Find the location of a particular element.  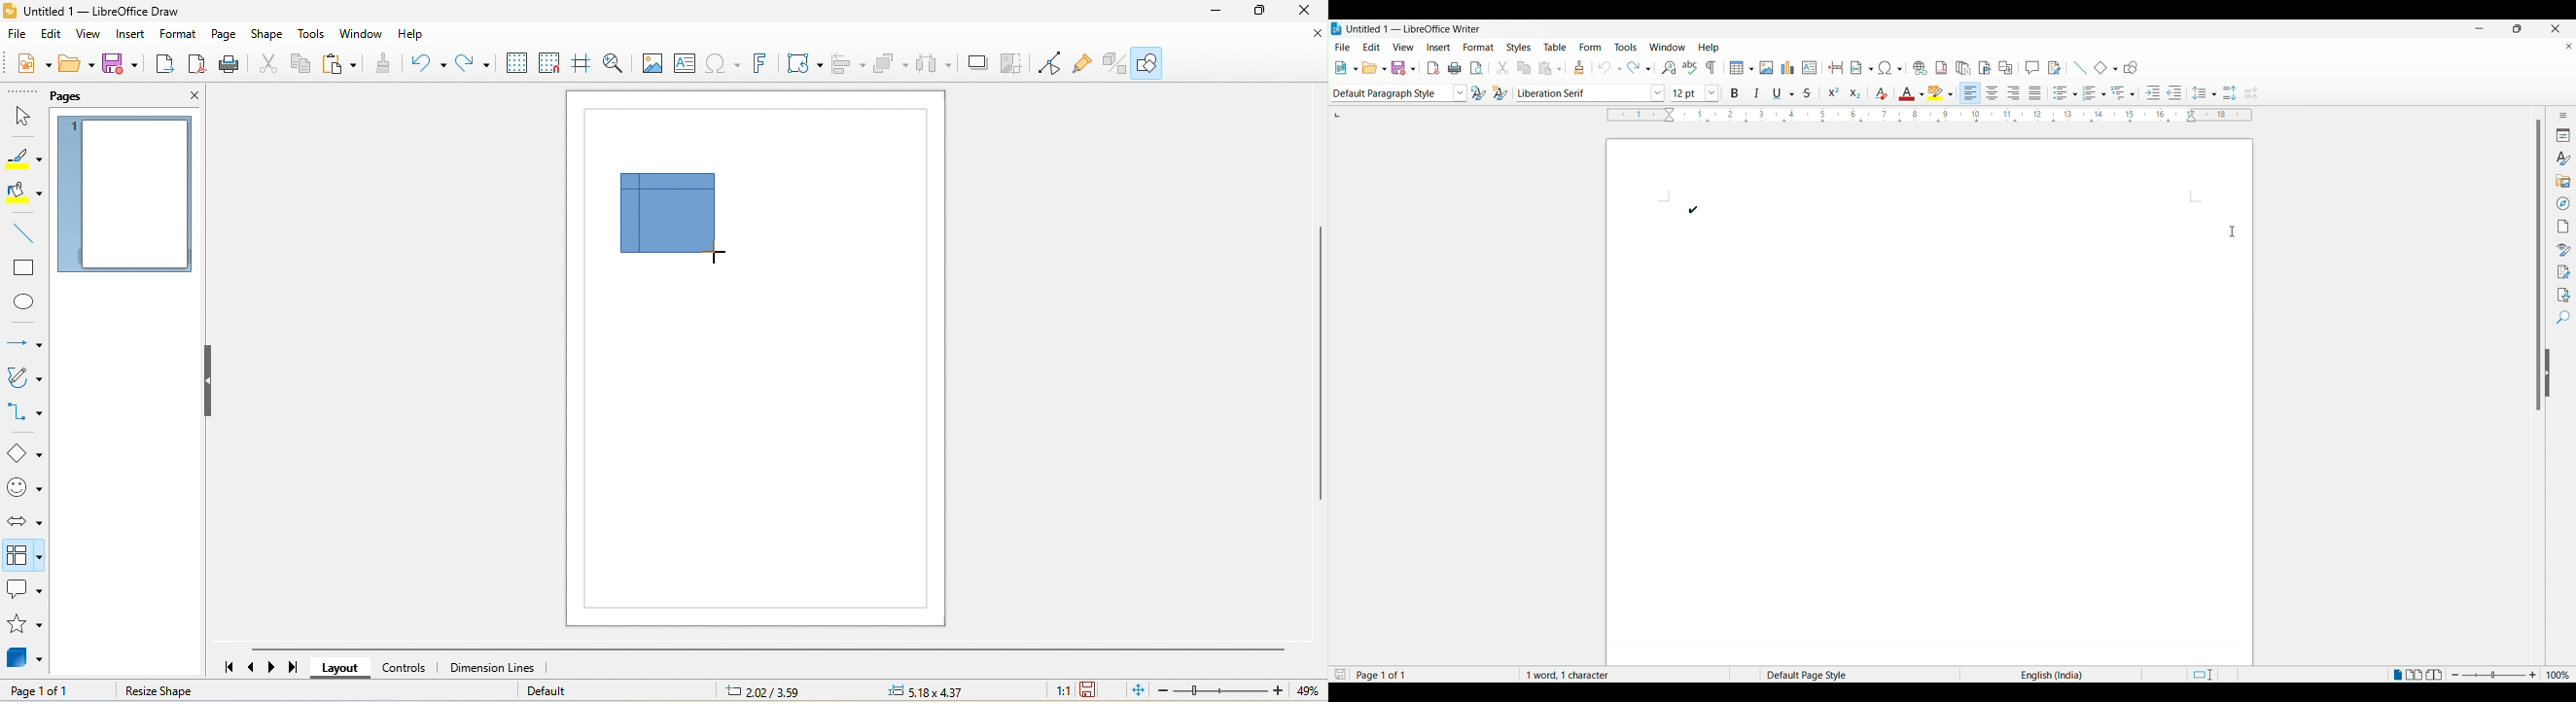

toggle print preview is located at coordinates (1477, 68).